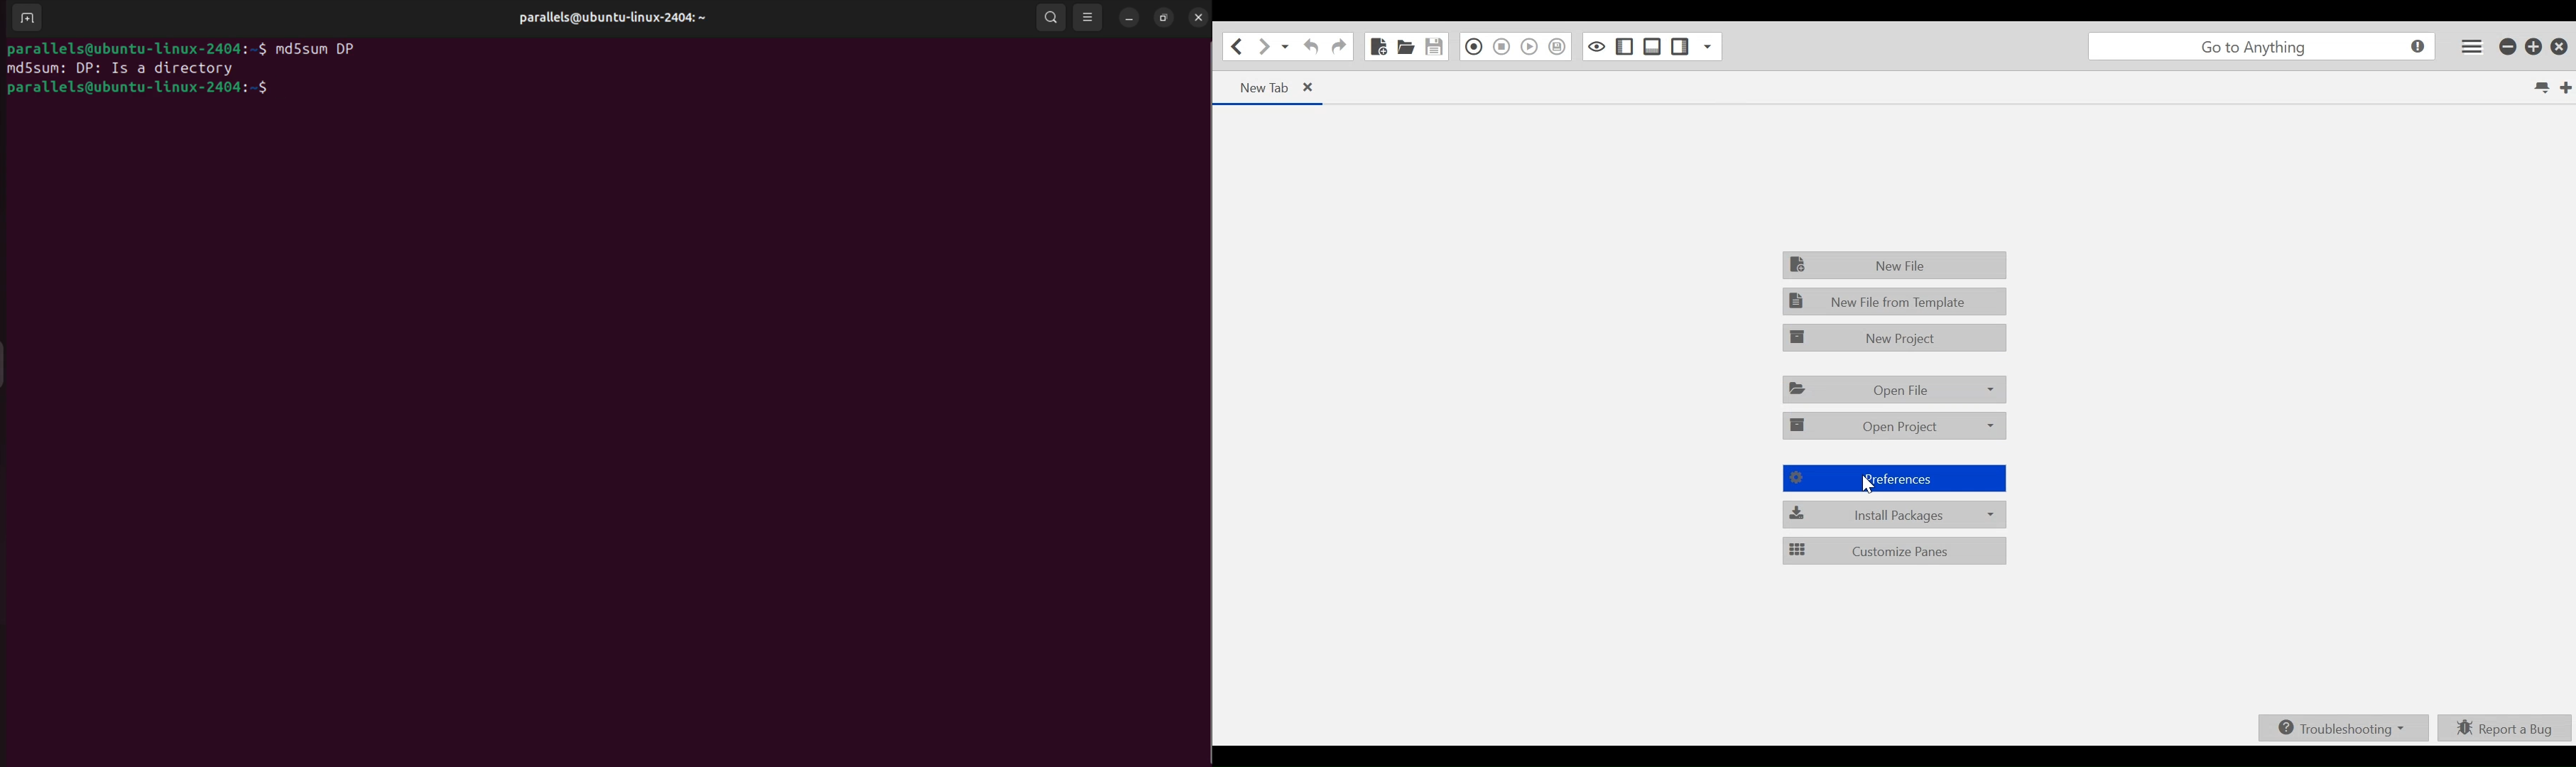 This screenshot has height=784, width=2576. I want to click on Show/Hide Left Pane, so click(1625, 47).